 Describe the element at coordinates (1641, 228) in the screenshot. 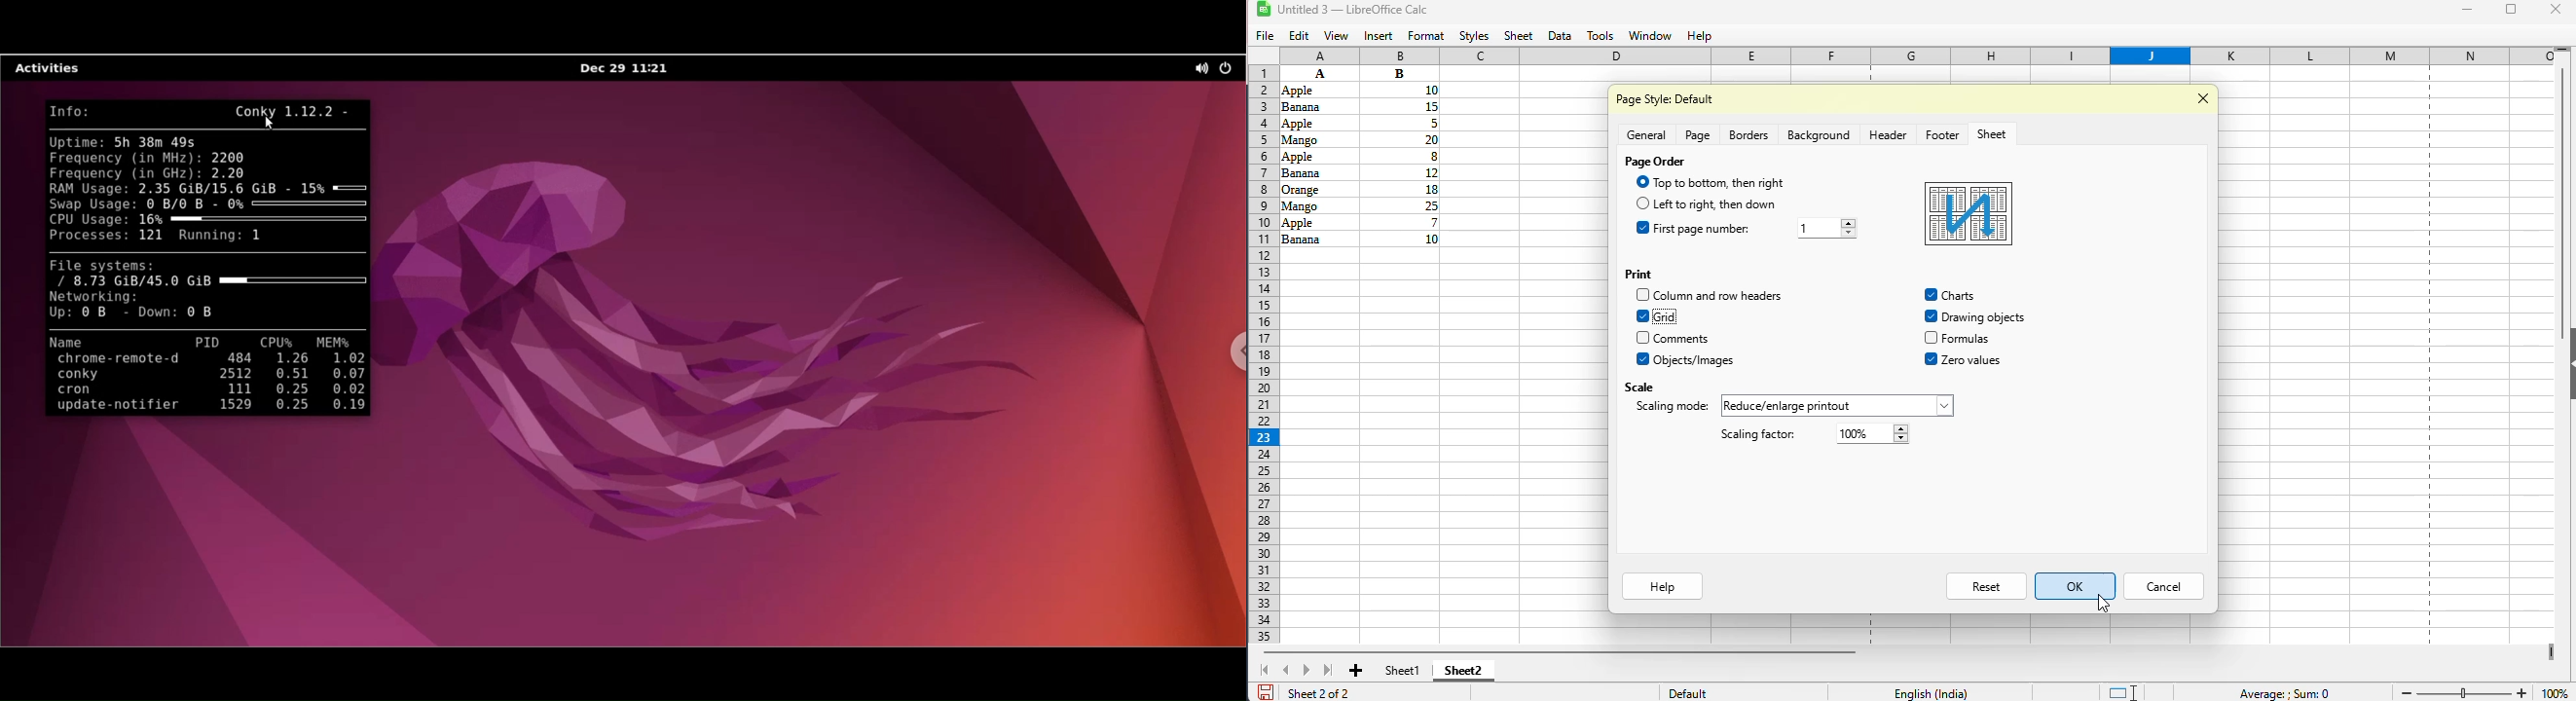

I see `` at that location.